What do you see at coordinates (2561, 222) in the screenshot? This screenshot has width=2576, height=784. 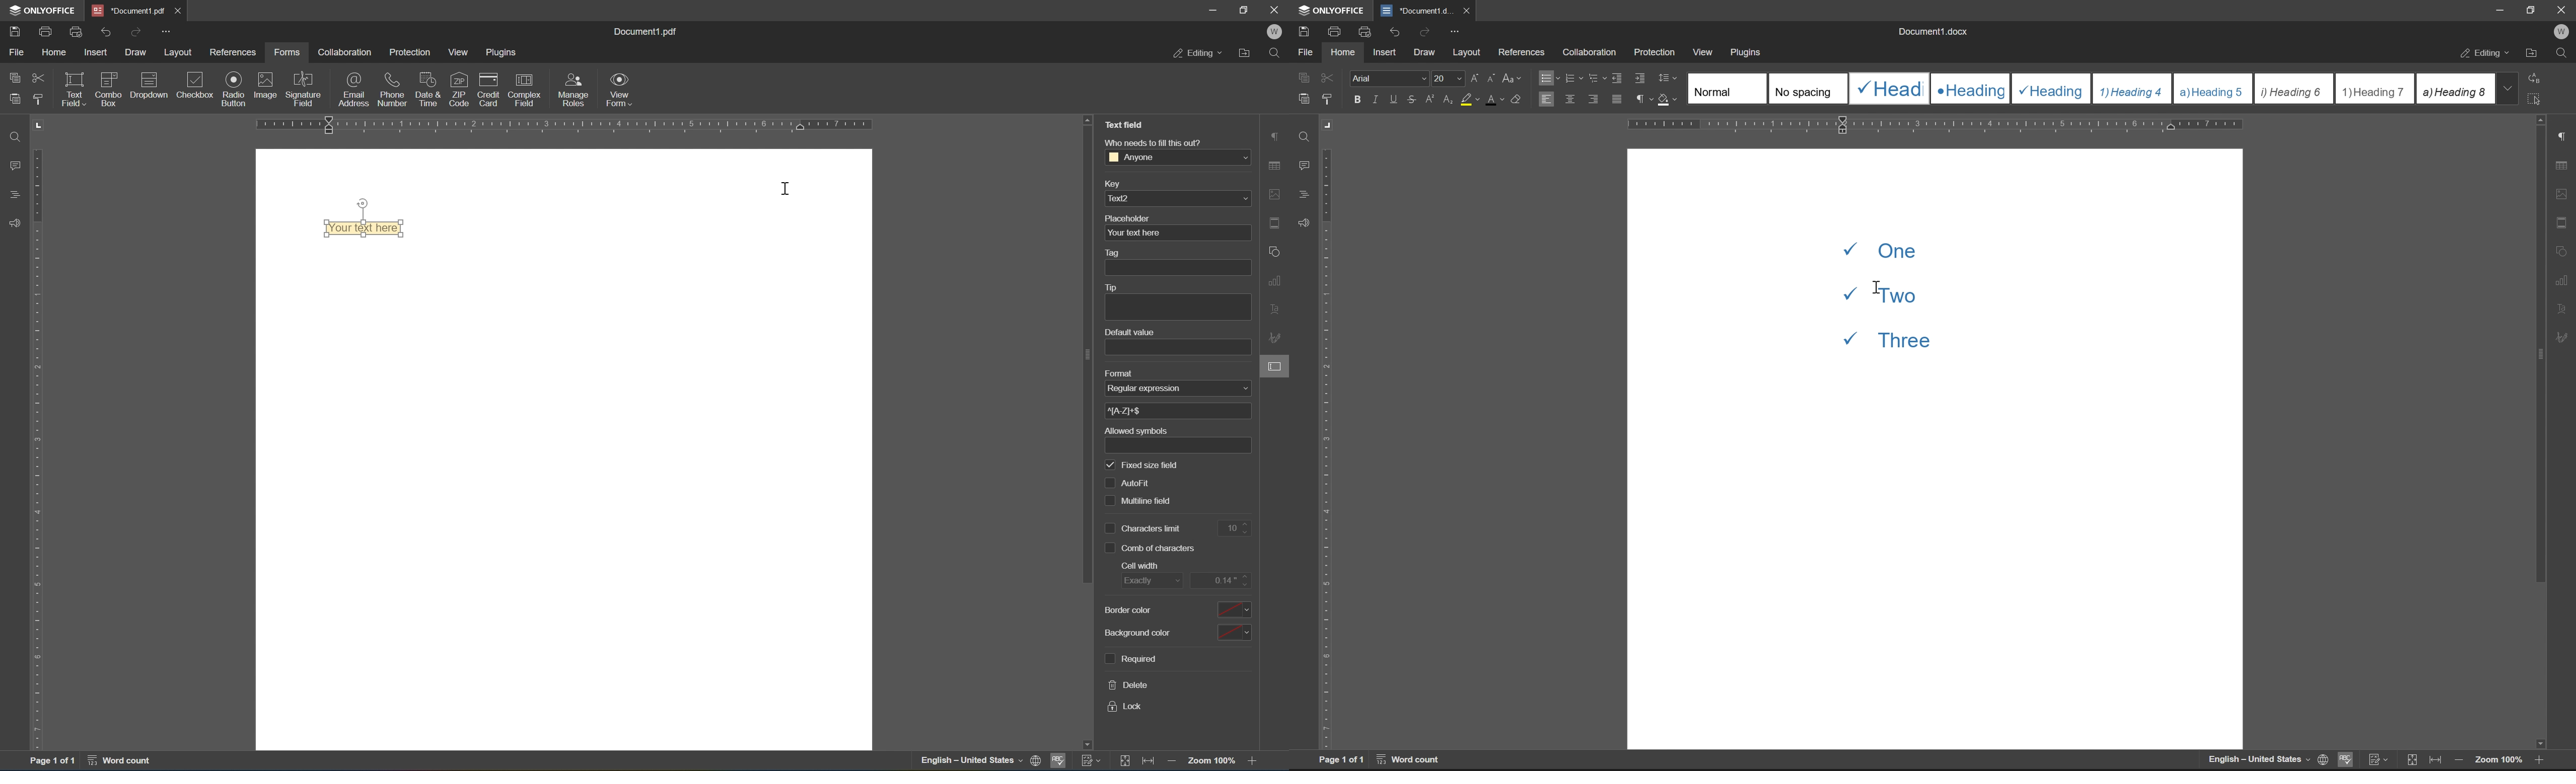 I see `header & footer settings` at bounding box center [2561, 222].